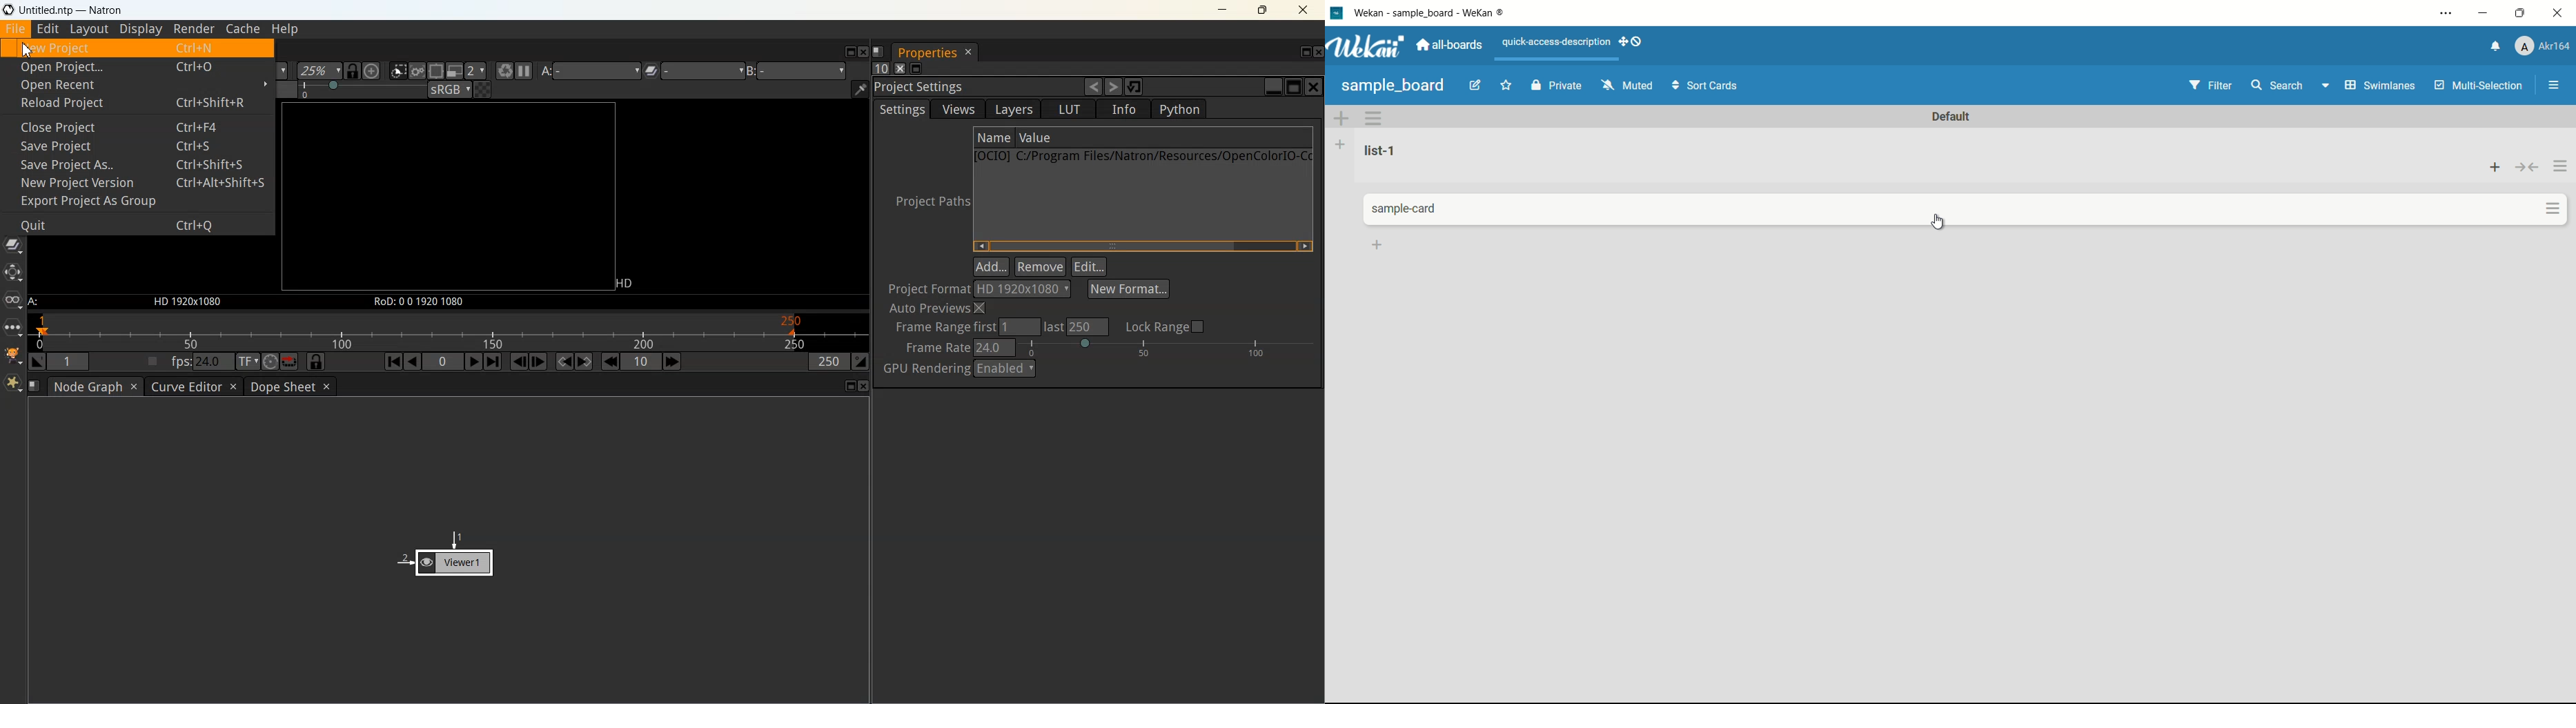  What do you see at coordinates (1393, 85) in the screenshot?
I see `board name` at bounding box center [1393, 85].